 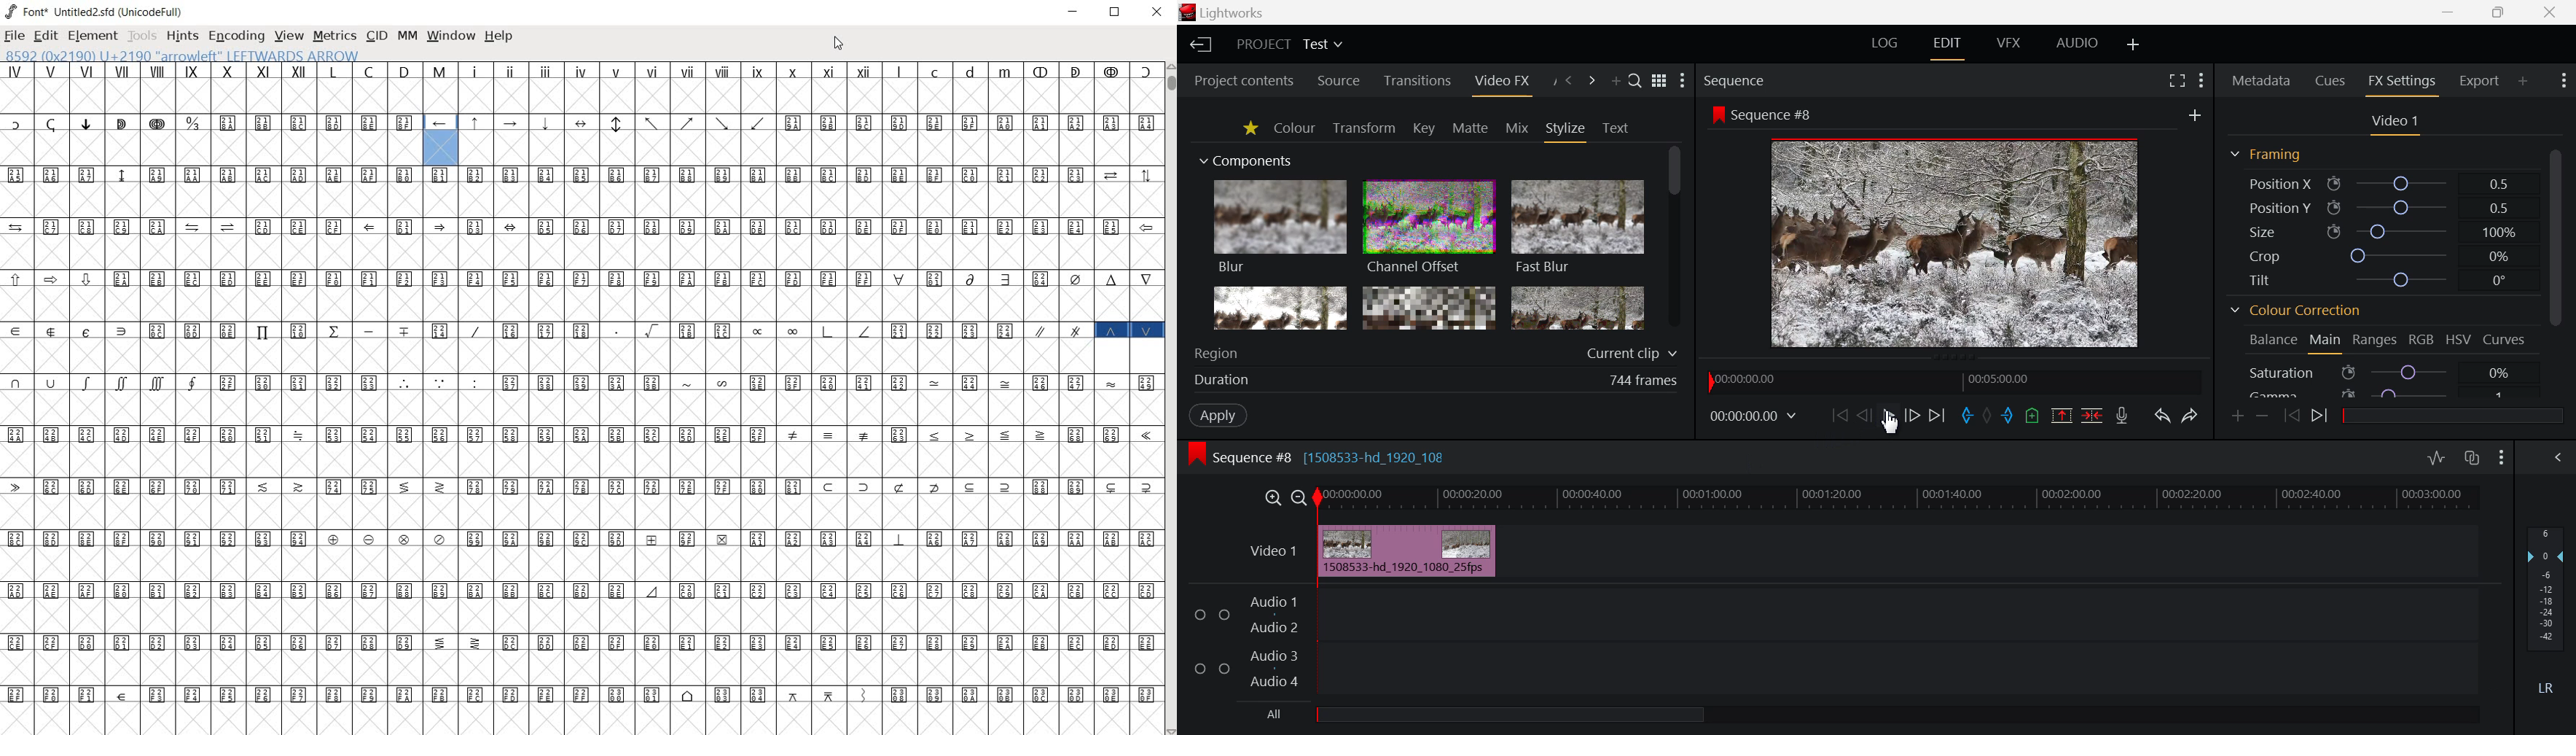 I want to click on Mark Out, so click(x=2011, y=417).